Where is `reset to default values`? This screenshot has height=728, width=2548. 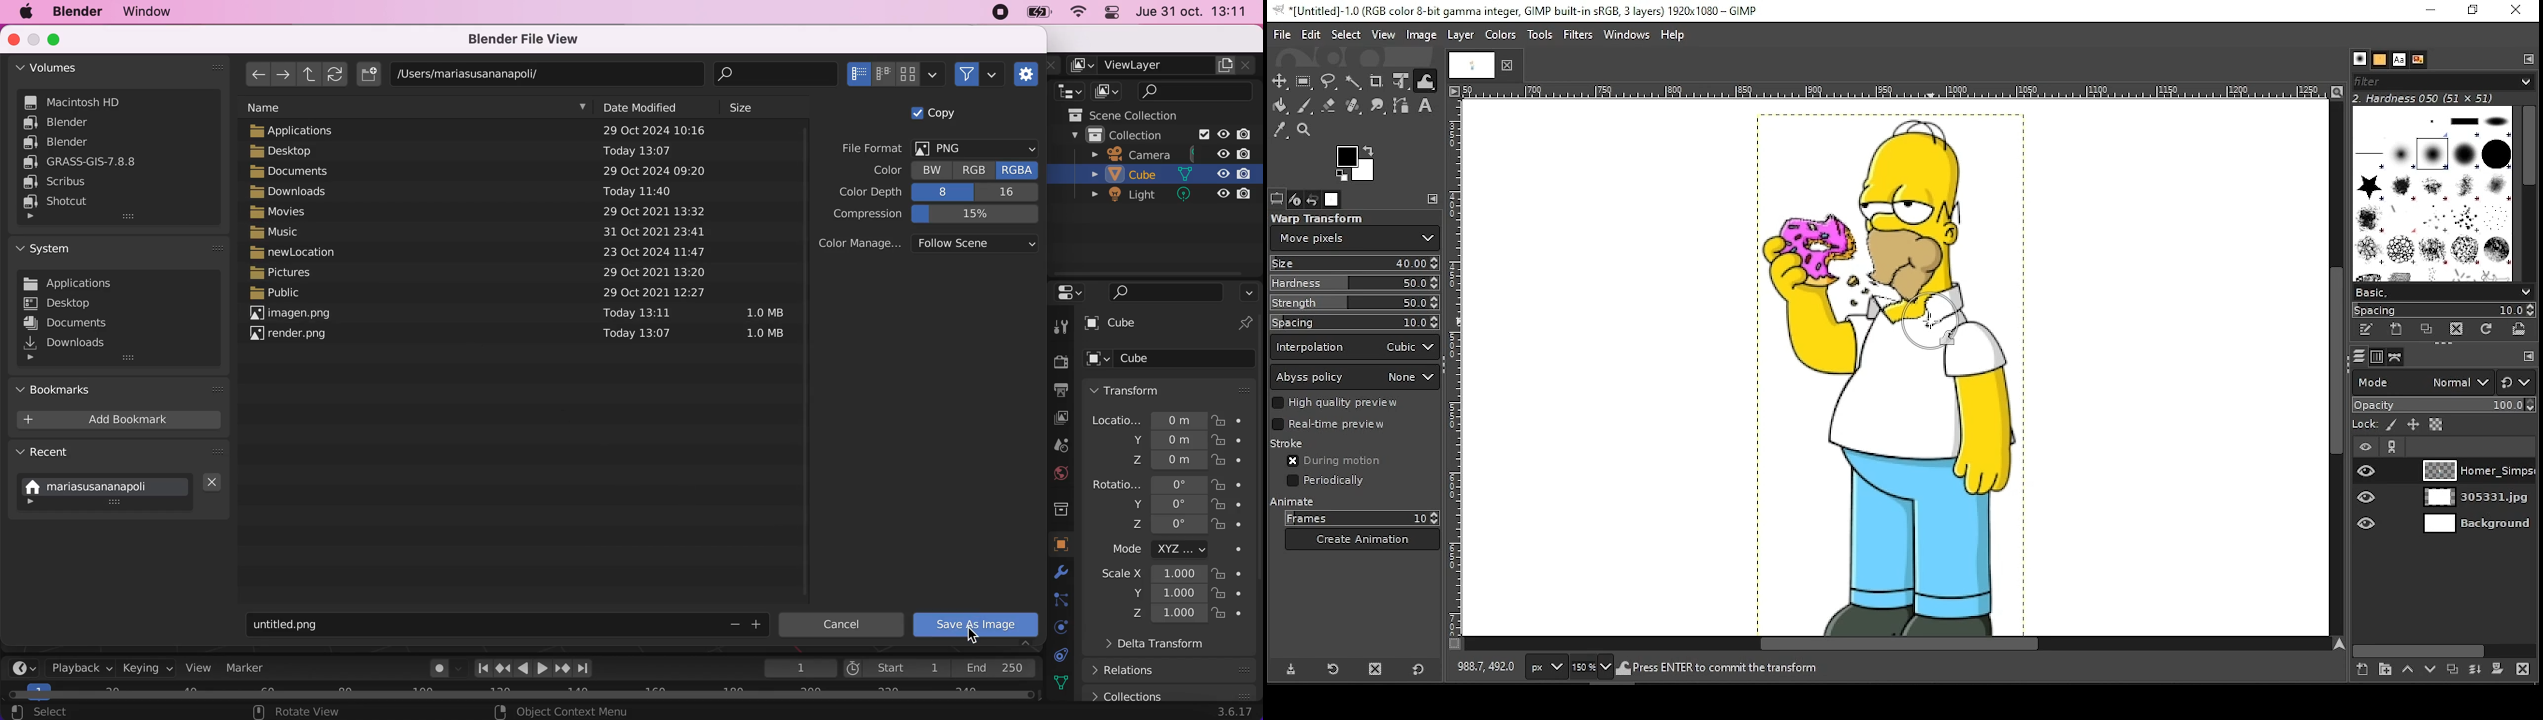
reset to default values is located at coordinates (1419, 669).